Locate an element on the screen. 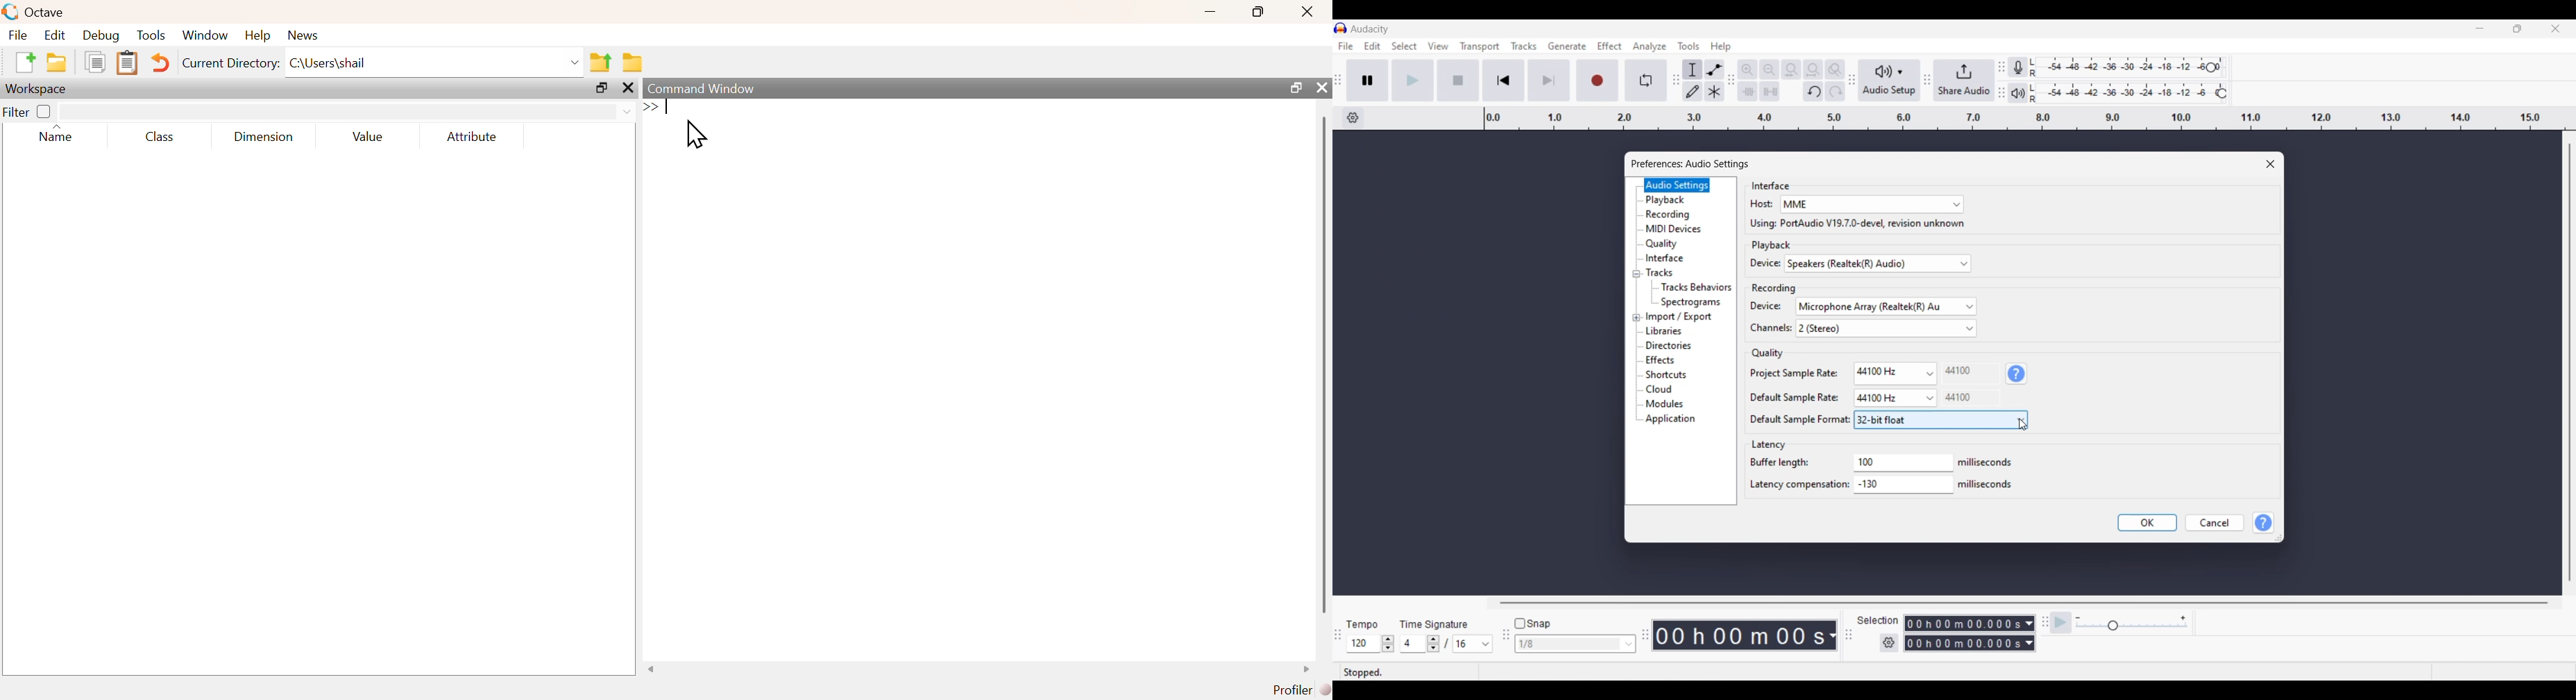 The width and height of the screenshot is (2576, 700). Help is located at coordinates (2264, 523).